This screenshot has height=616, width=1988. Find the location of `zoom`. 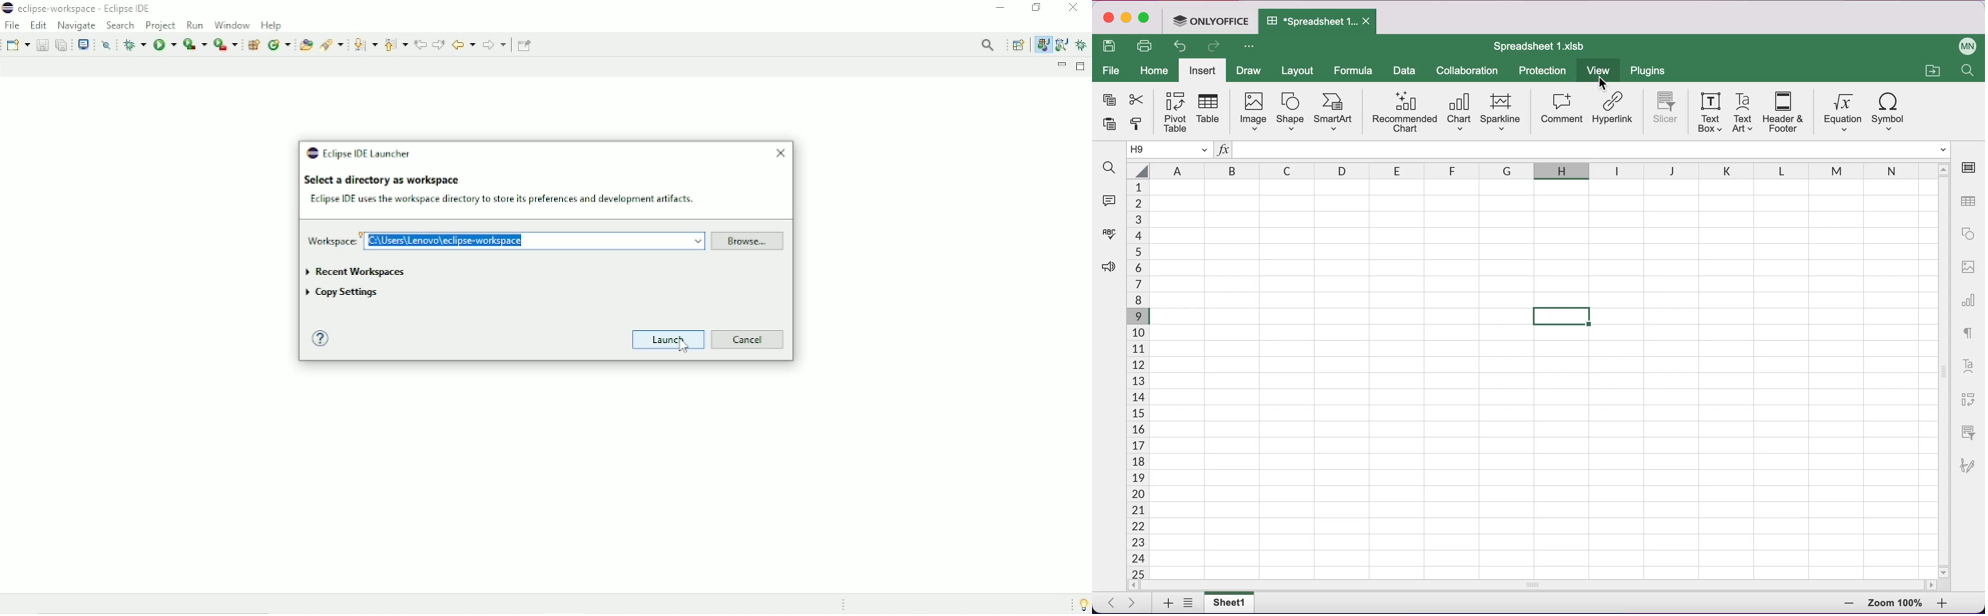

zoom is located at coordinates (1895, 603).